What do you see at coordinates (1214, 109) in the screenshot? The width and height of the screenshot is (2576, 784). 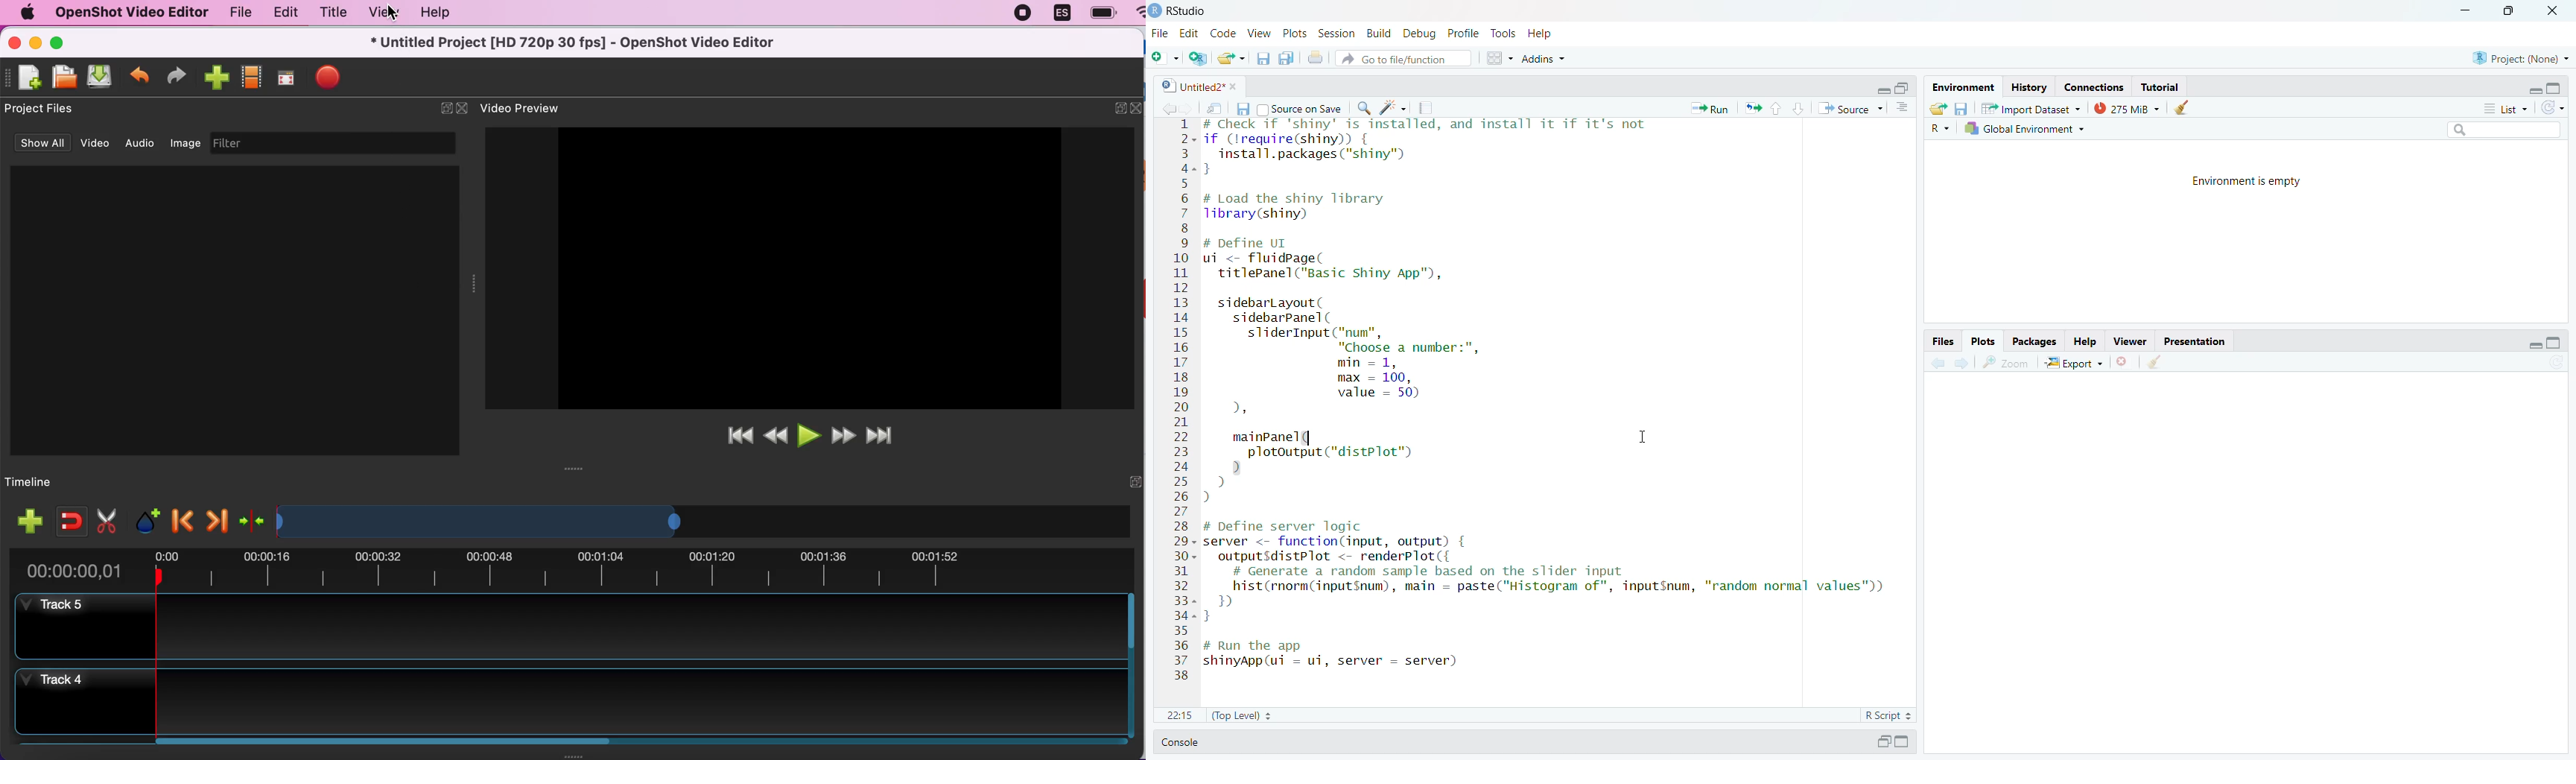 I see `show in new window` at bounding box center [1214, 109].